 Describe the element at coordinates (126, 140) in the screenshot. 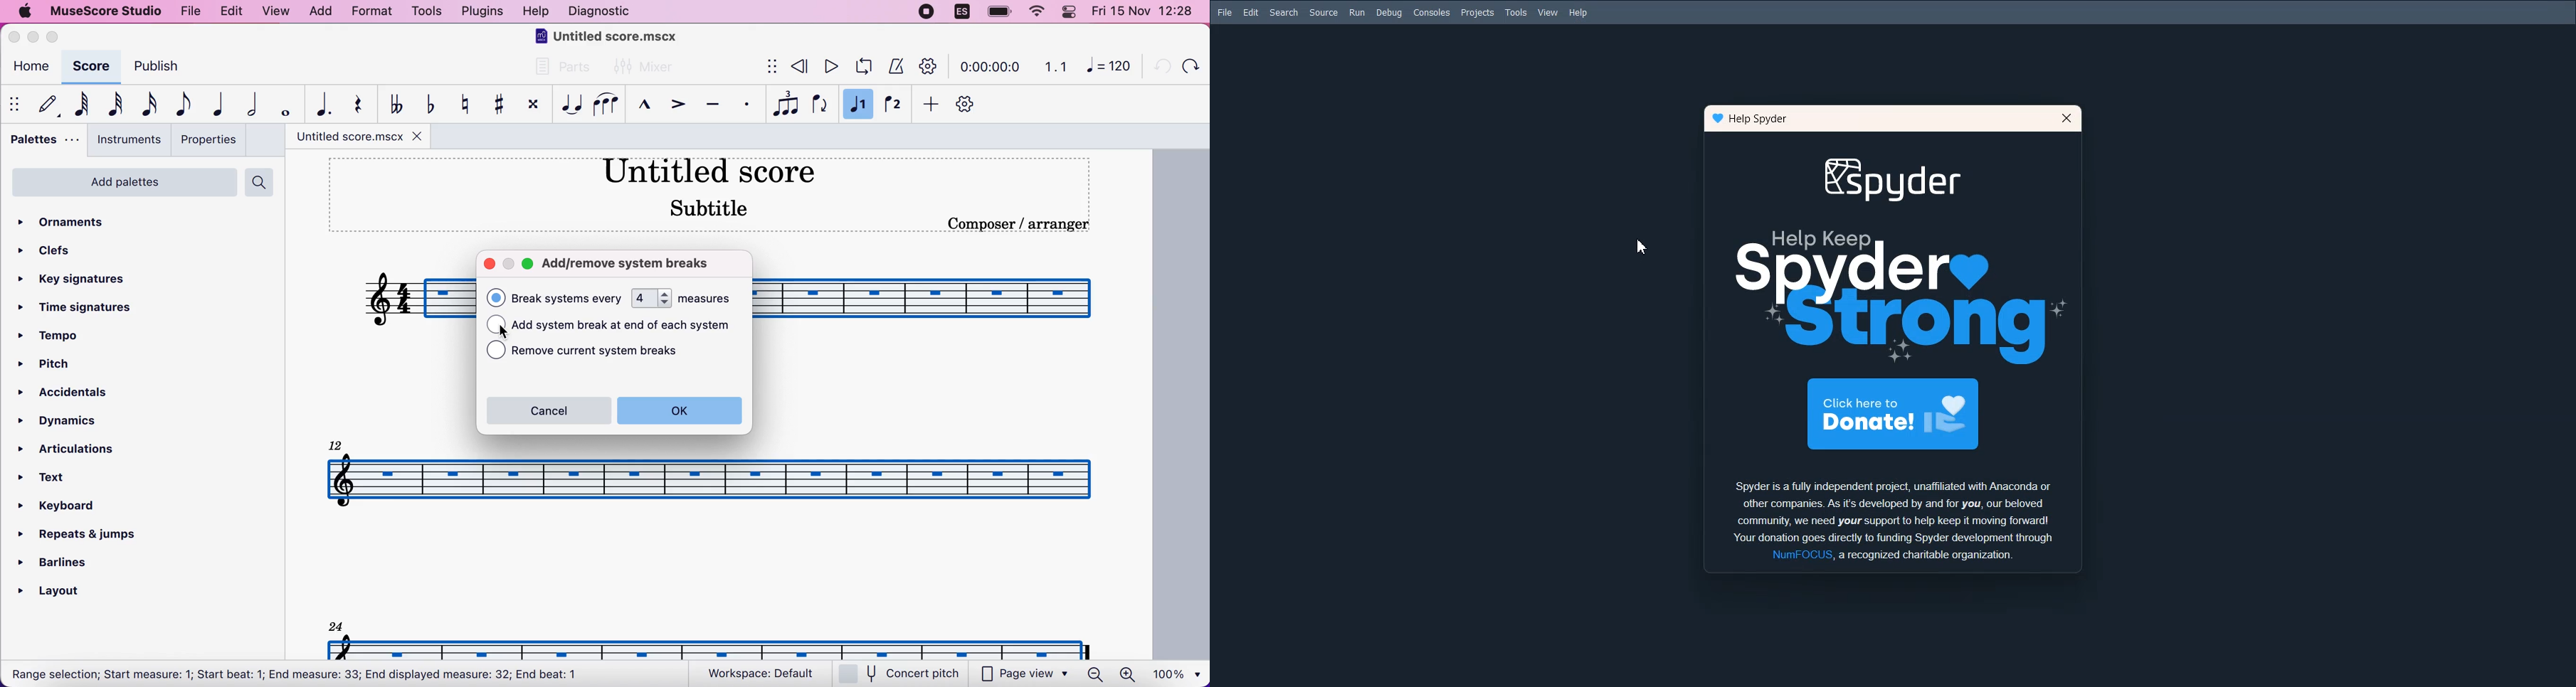

I see `instruments` at that location.